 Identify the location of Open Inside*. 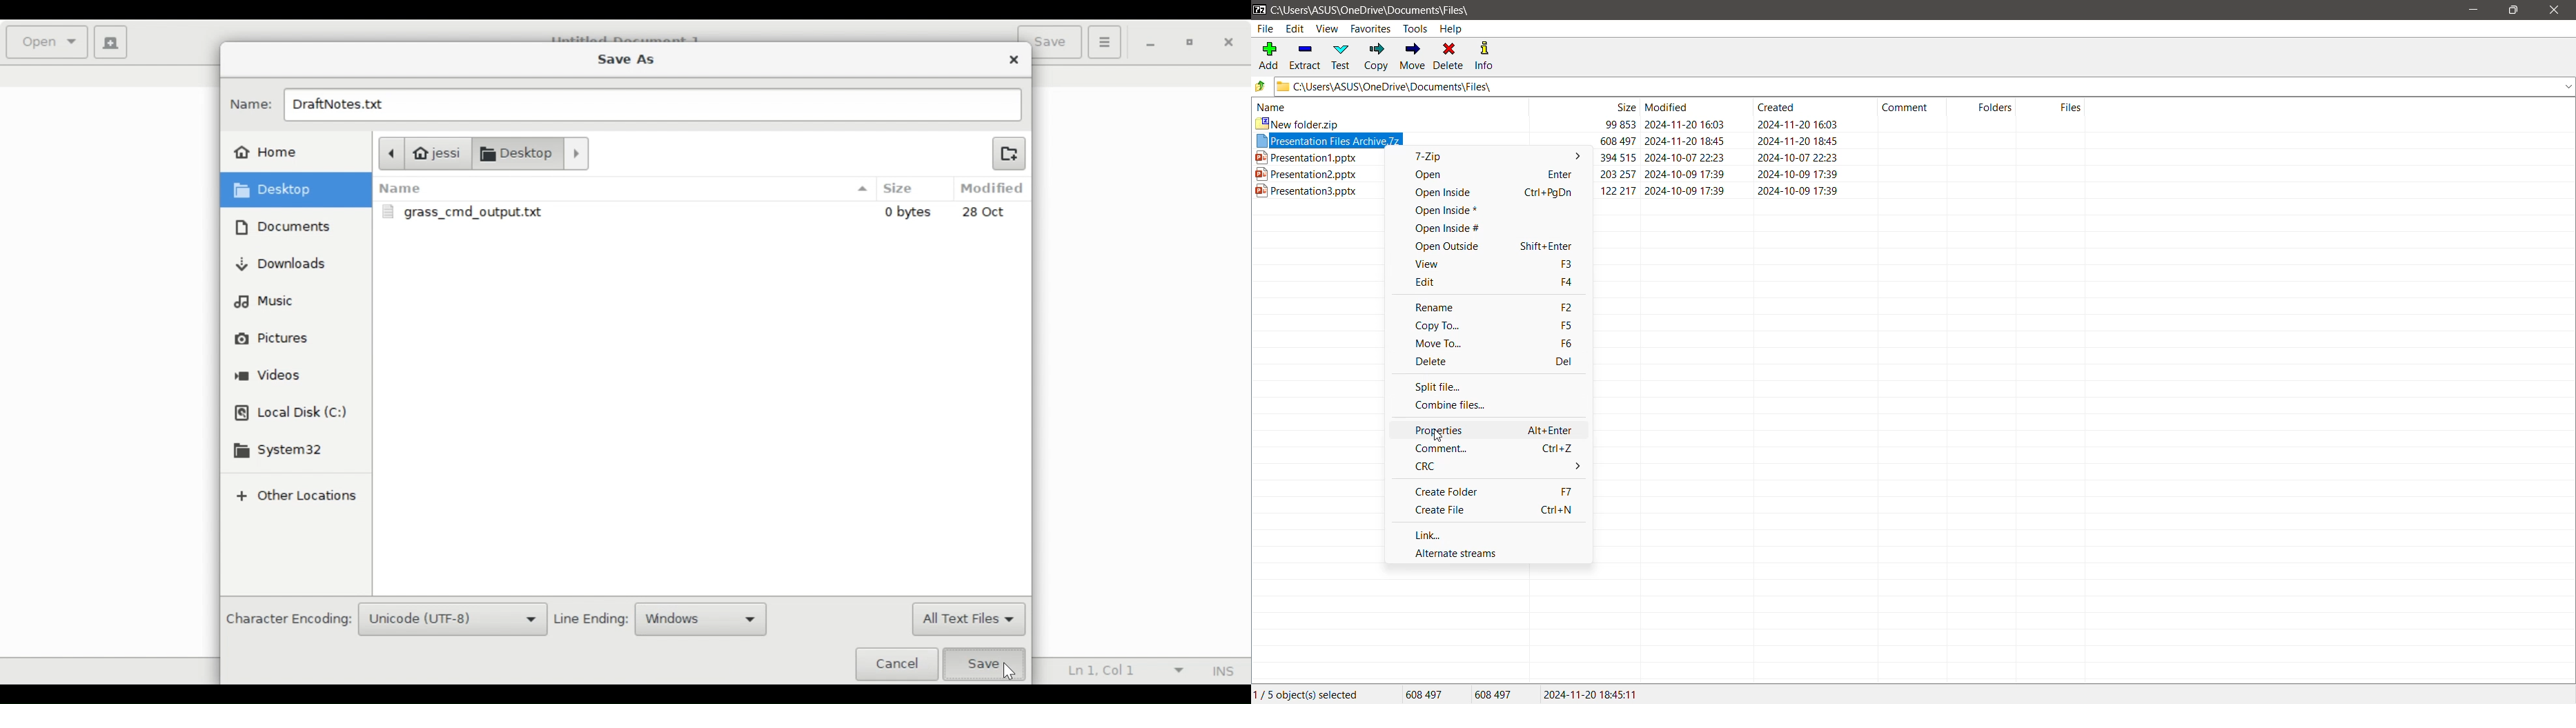
(1455, 211).